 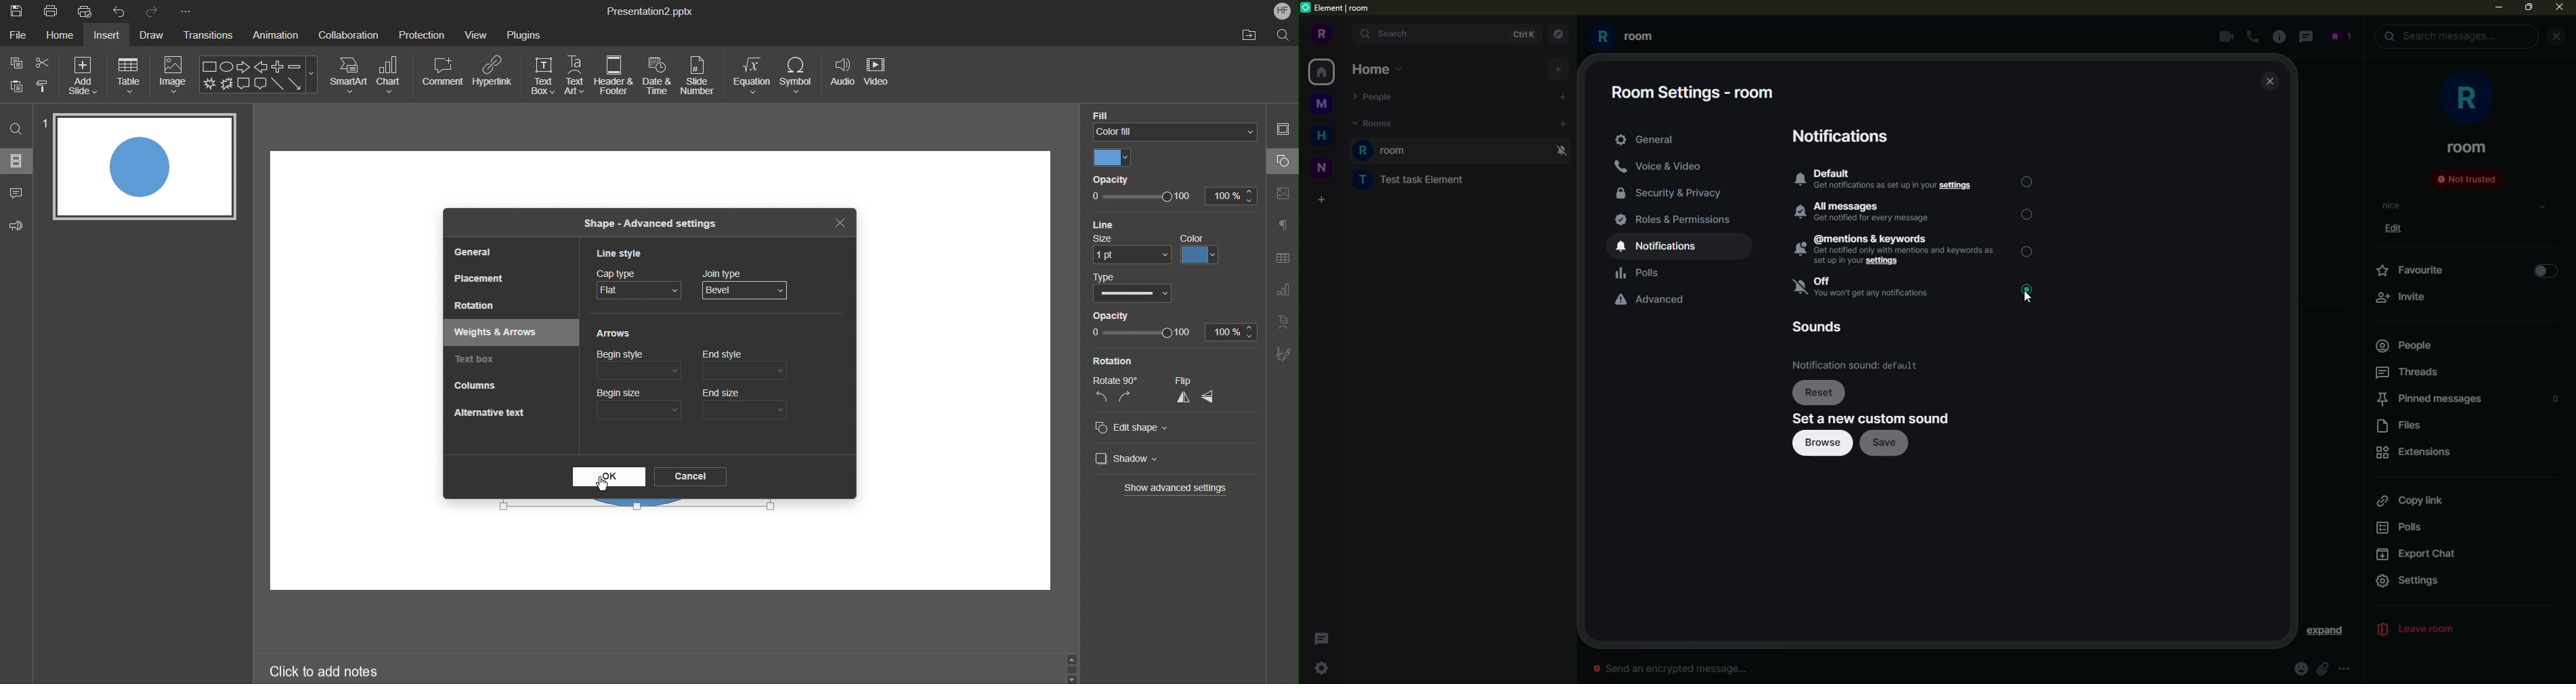 I want to click on extensions, so click(x=2417, y=452).